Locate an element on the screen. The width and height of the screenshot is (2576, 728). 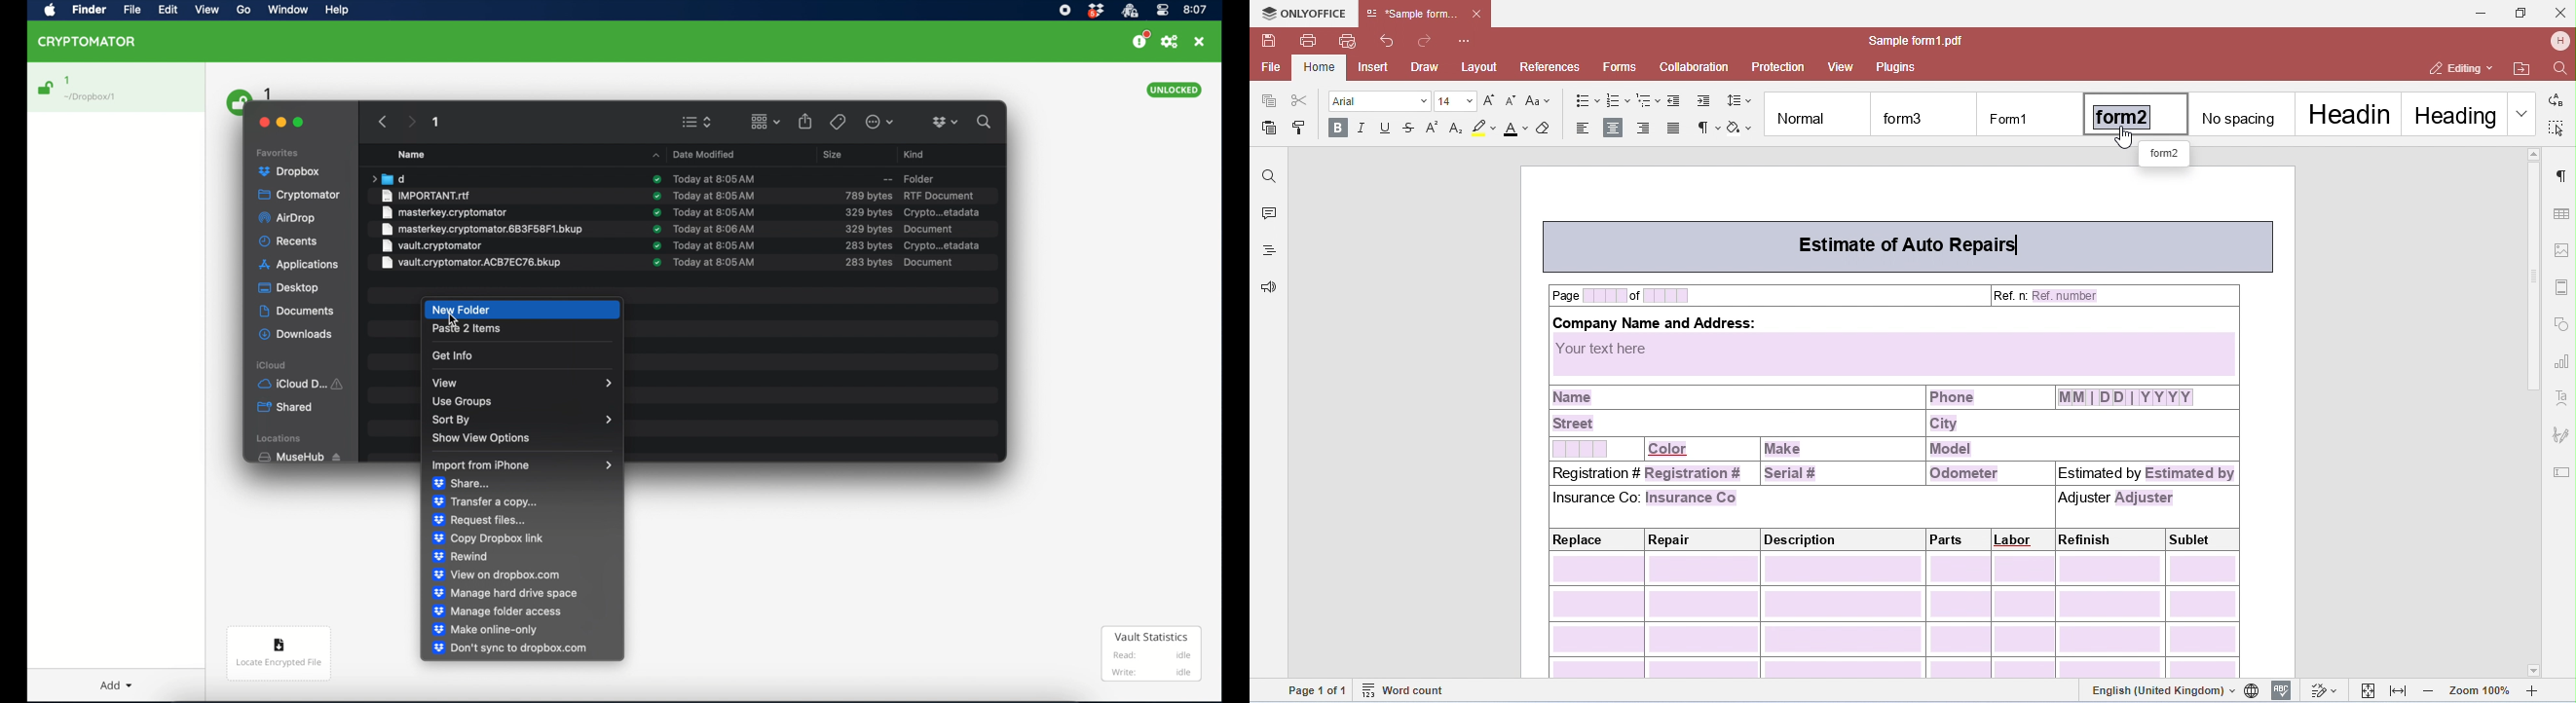
dropbox icon is located at coordinates (1096, 11).